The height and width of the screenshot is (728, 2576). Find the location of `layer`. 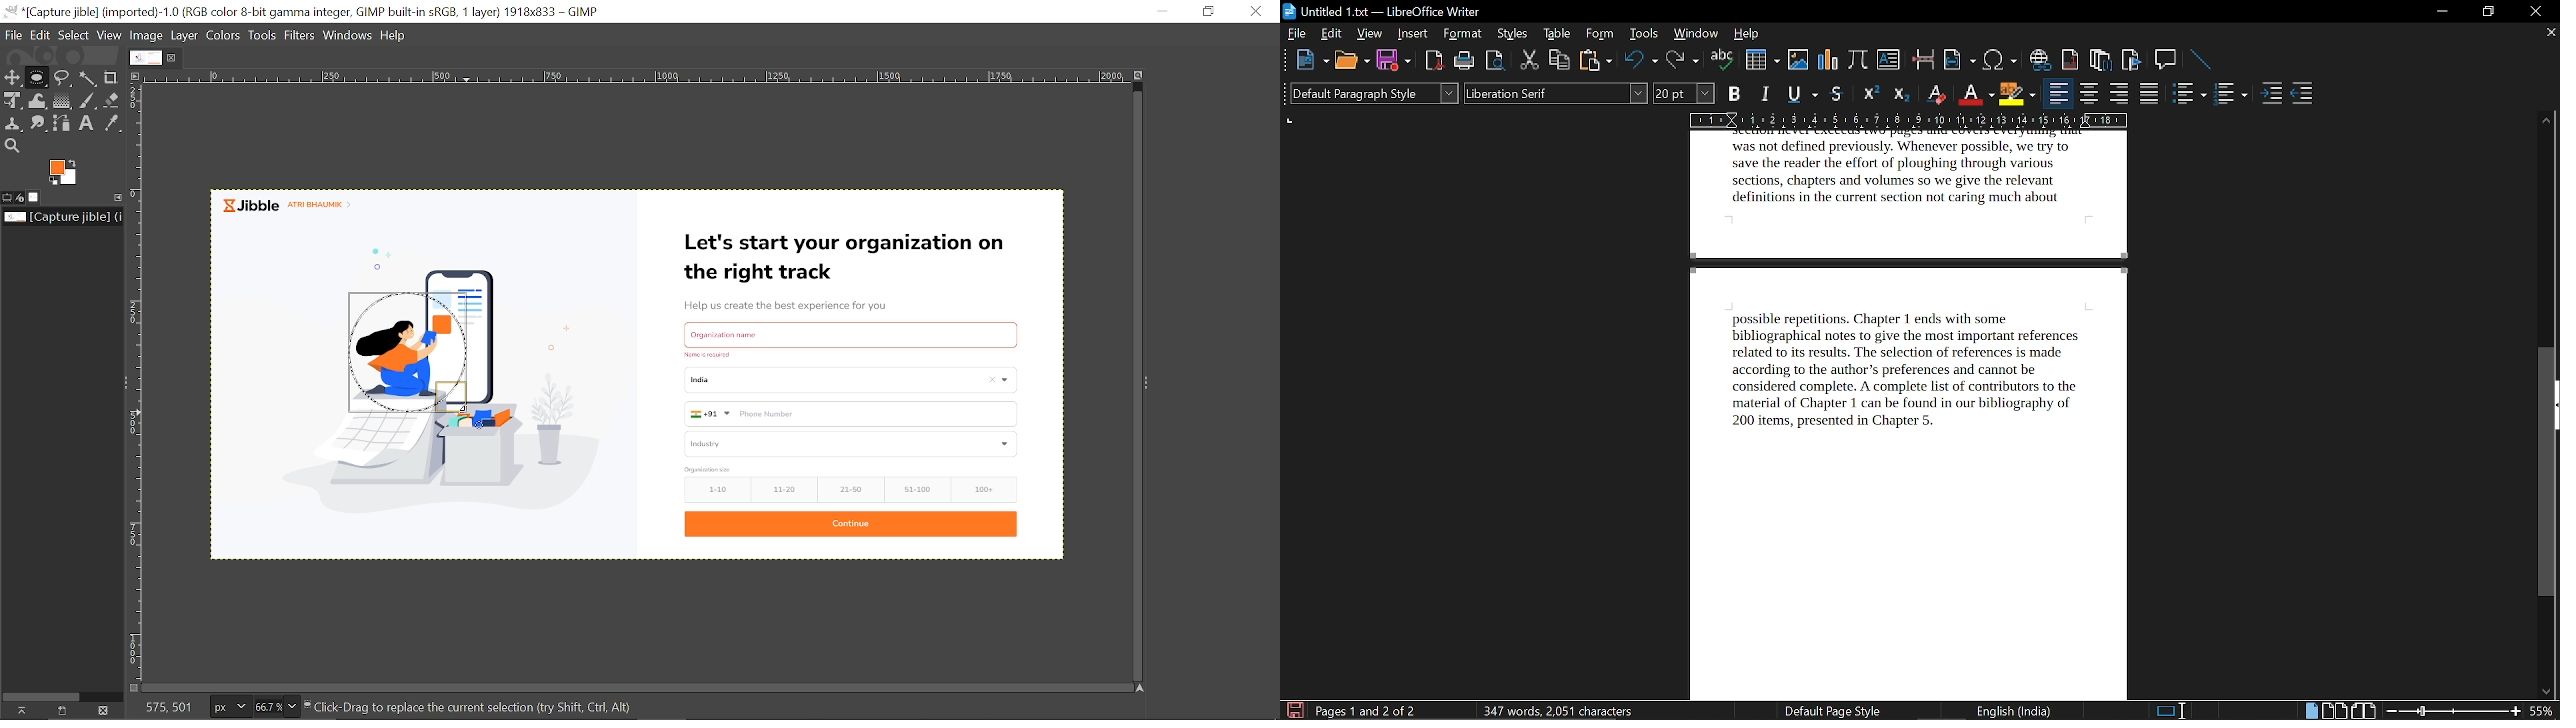

layer is located at coordinates (185, 34).